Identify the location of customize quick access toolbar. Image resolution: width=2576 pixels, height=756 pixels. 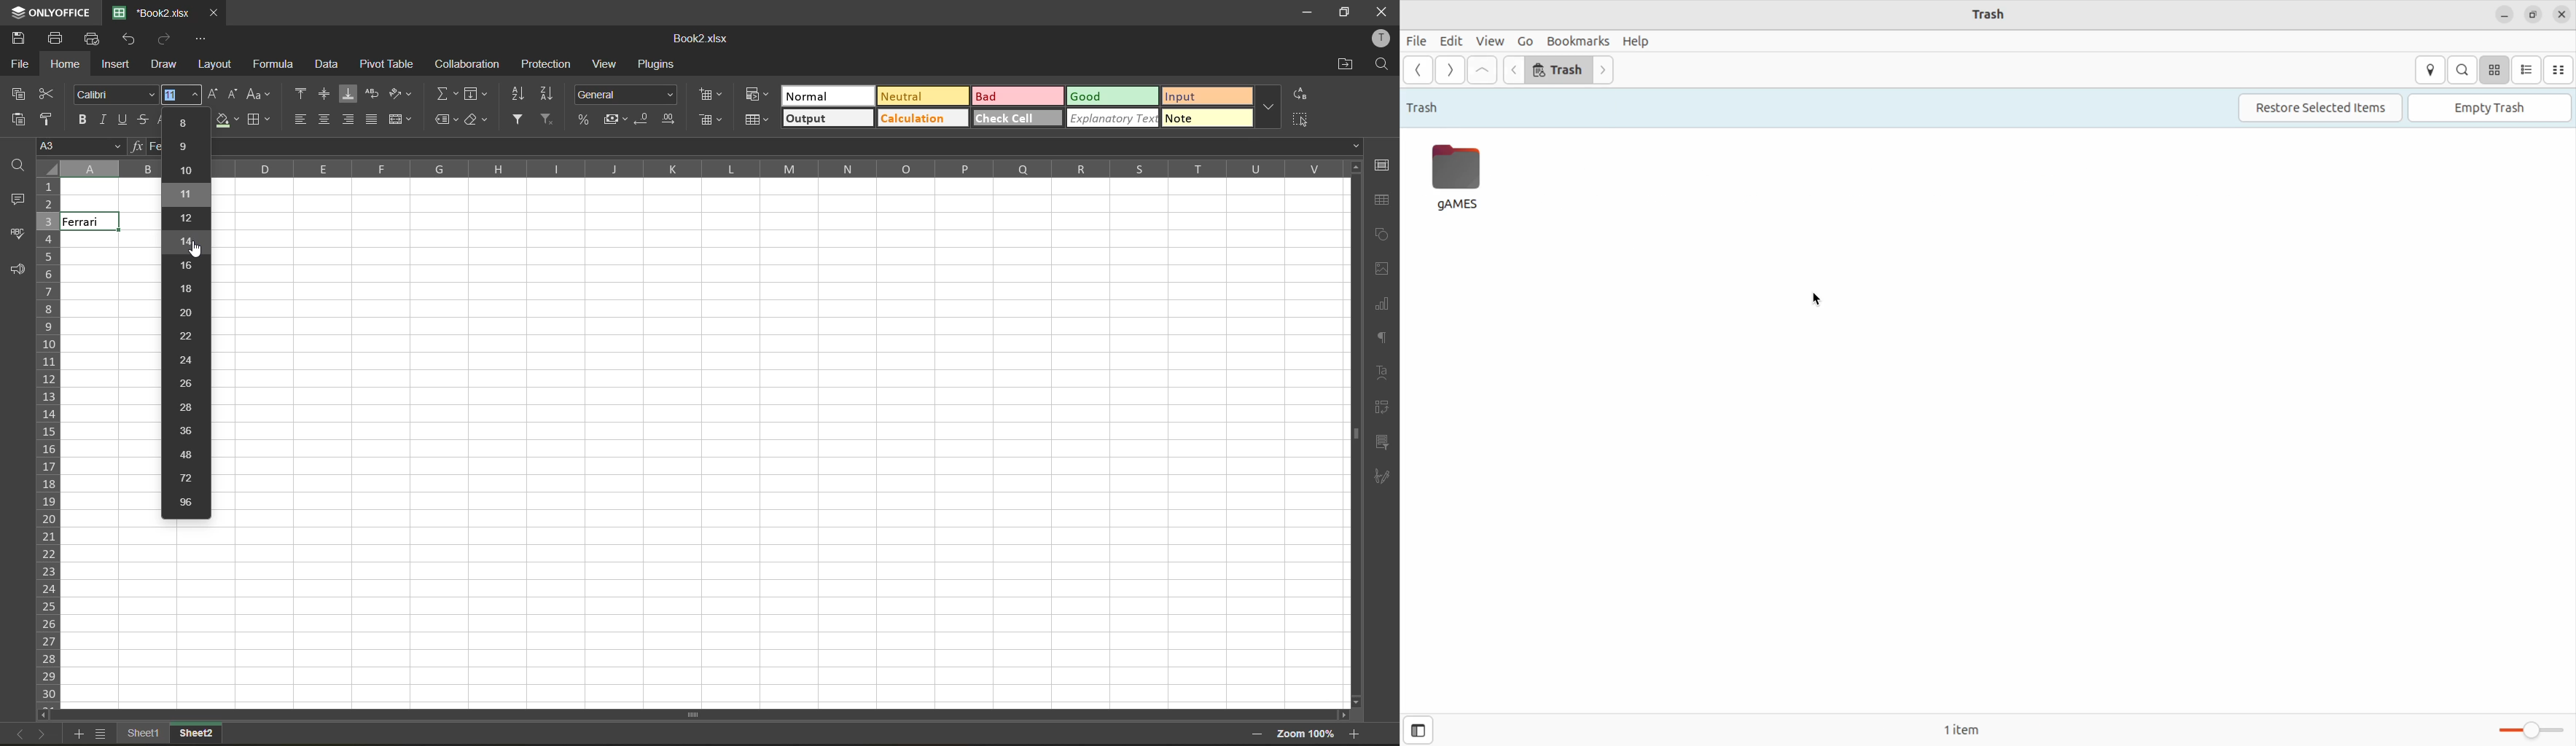
(199, 41).